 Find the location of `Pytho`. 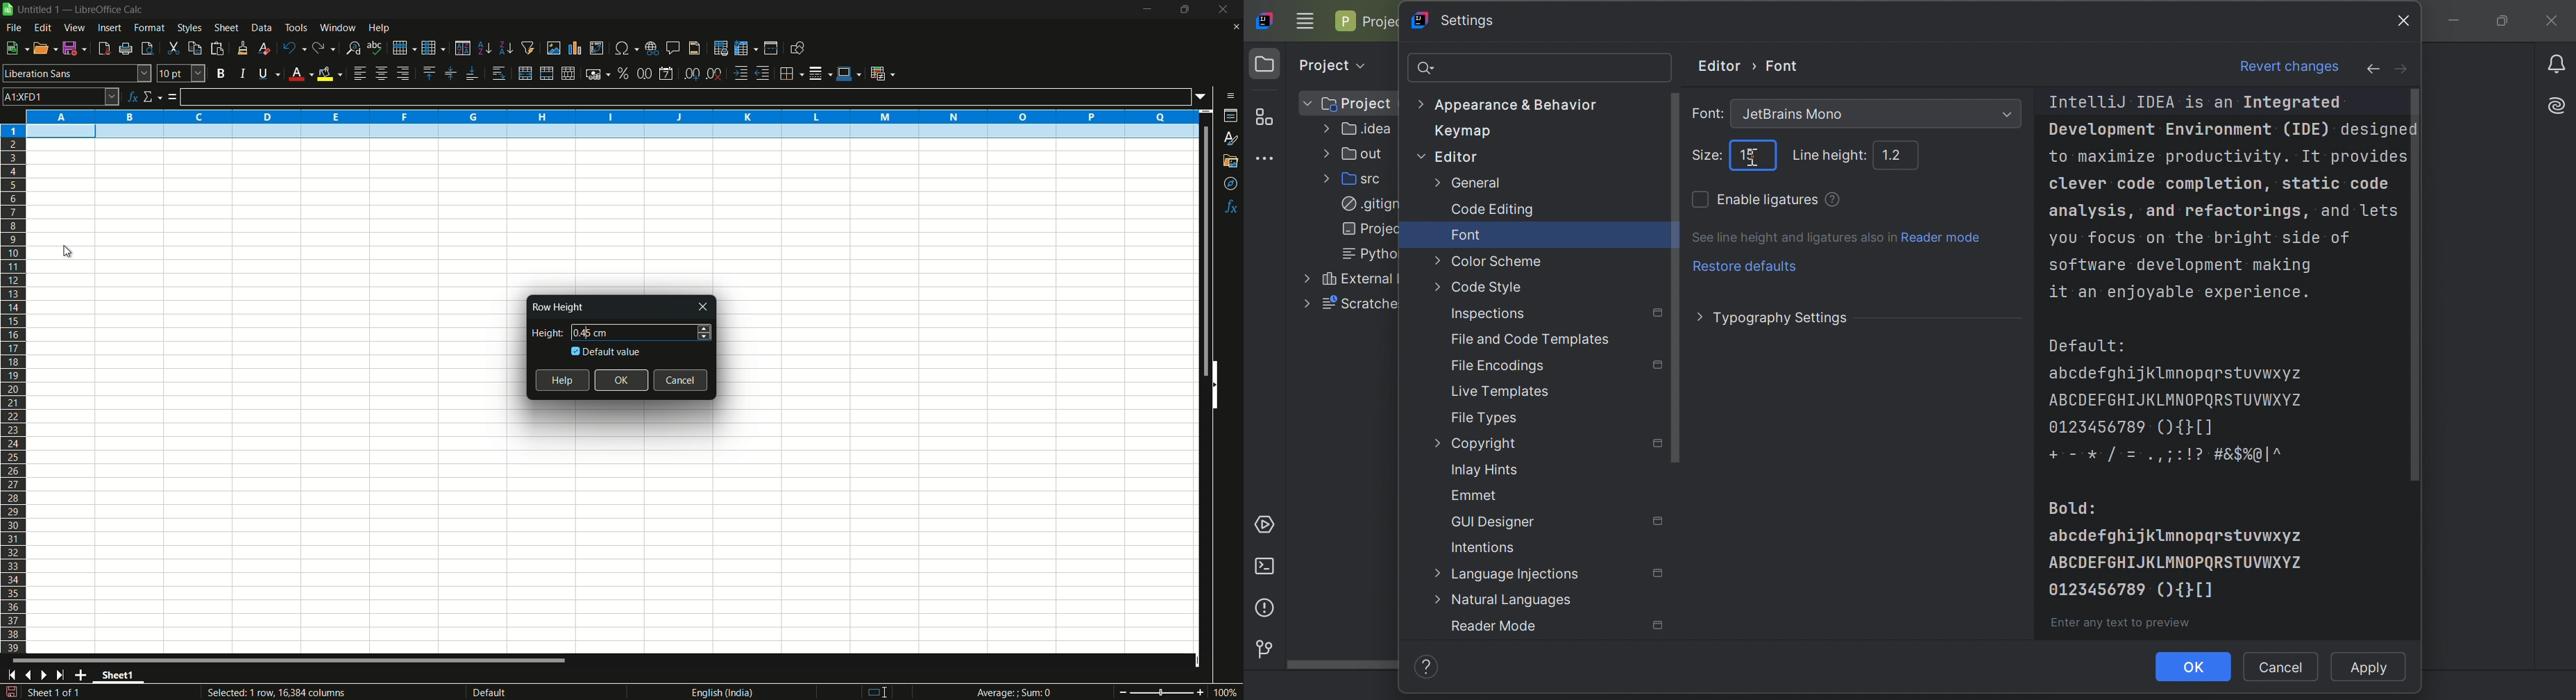

Pytho is located at coordinates (1365, 253).